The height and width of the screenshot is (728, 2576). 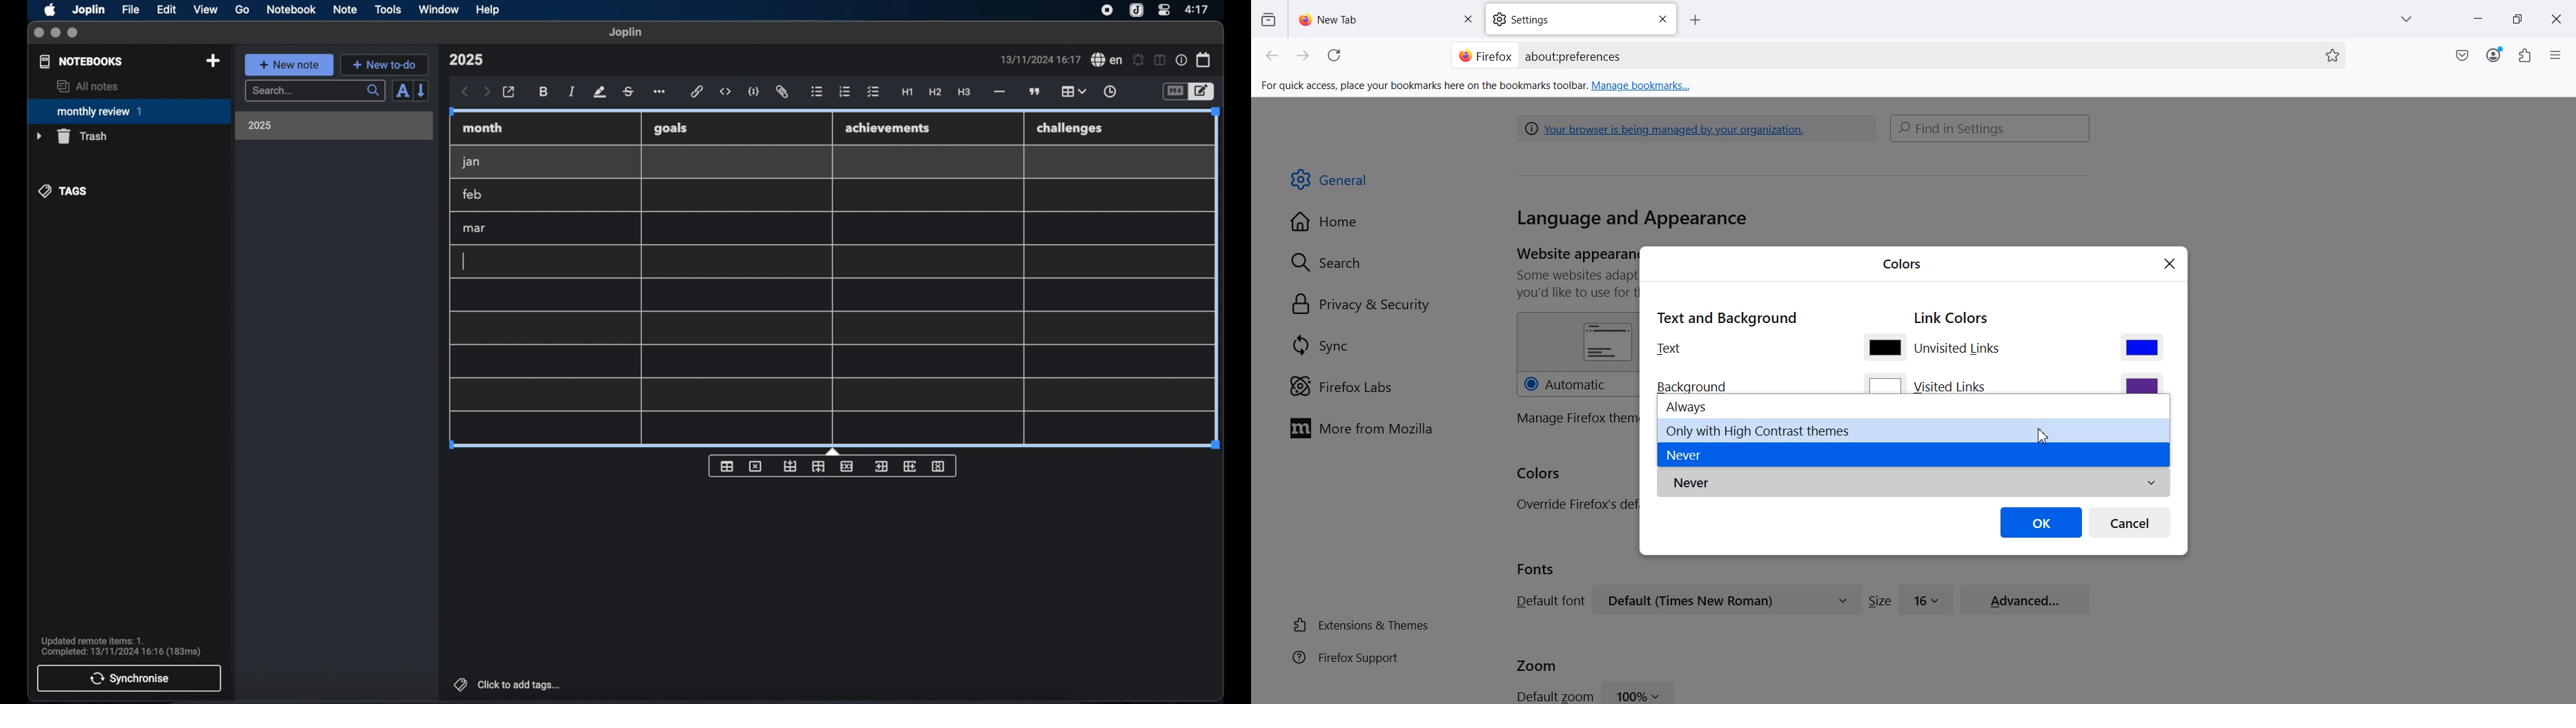 I want to click on toggle editor, so click(x=1204, y=92).